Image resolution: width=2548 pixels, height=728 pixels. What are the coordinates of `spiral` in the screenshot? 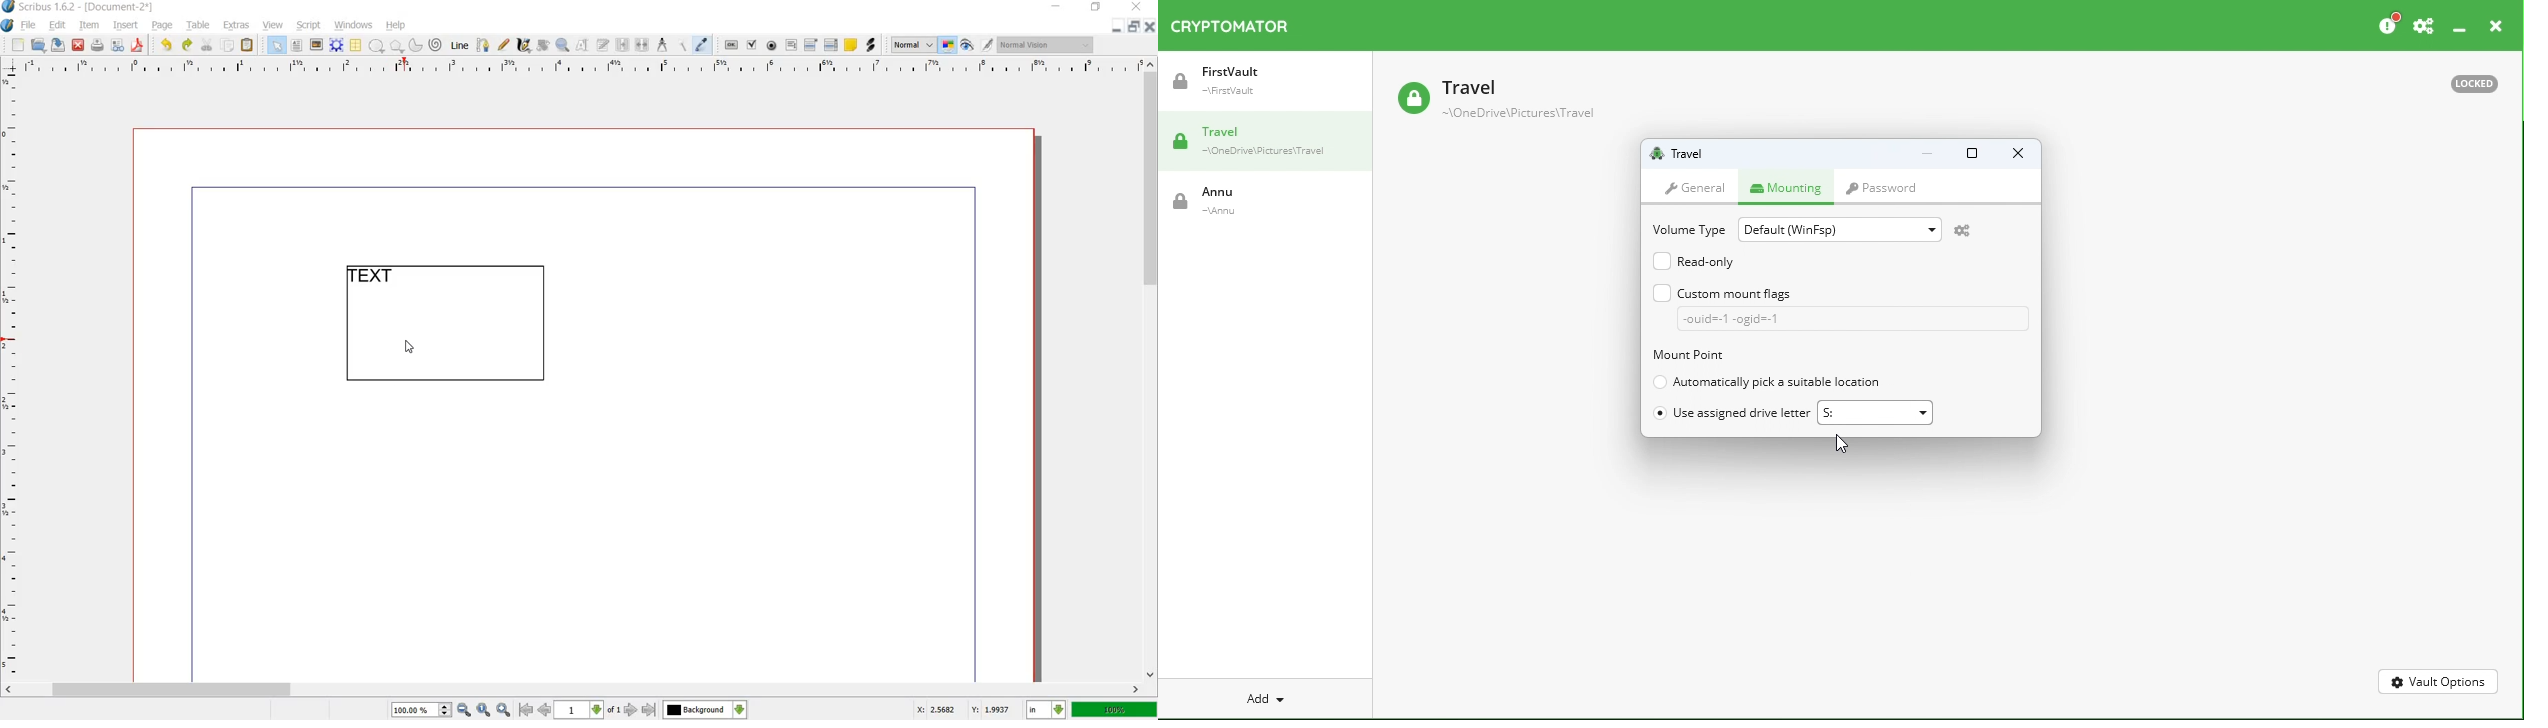 It's located at (437, 44).